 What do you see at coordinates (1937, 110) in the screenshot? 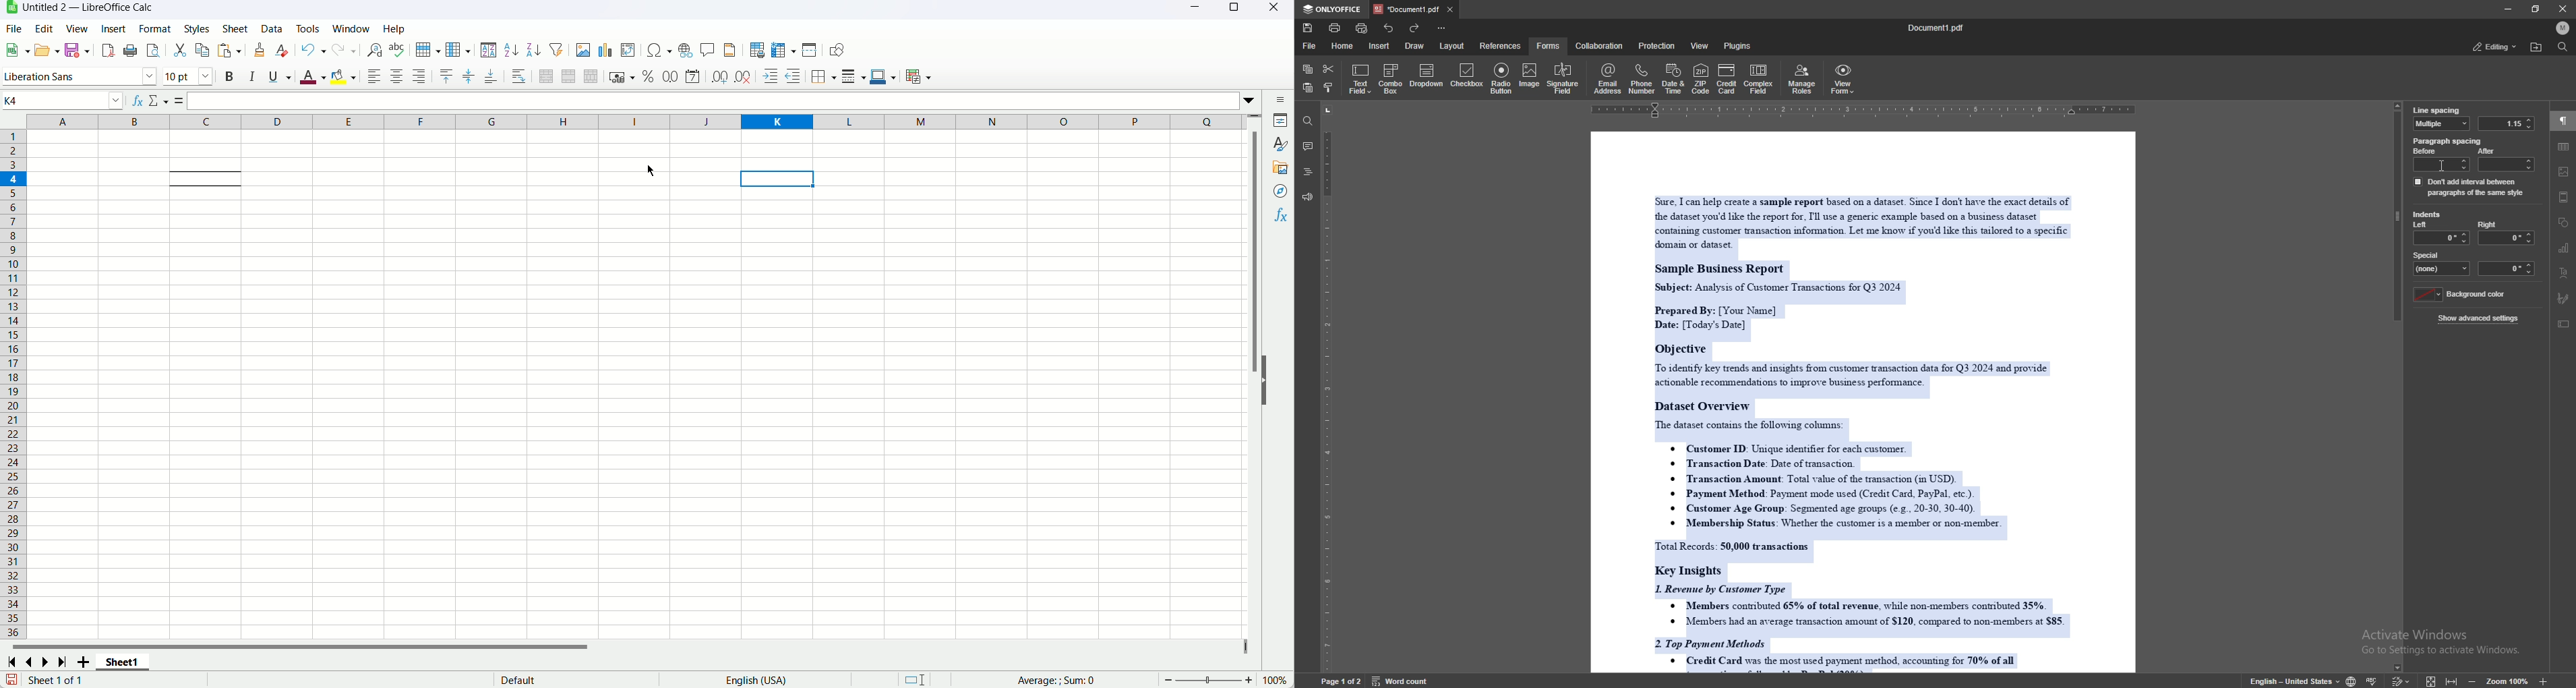
I see `horizontal scale` at bounding box center [1937, 110].